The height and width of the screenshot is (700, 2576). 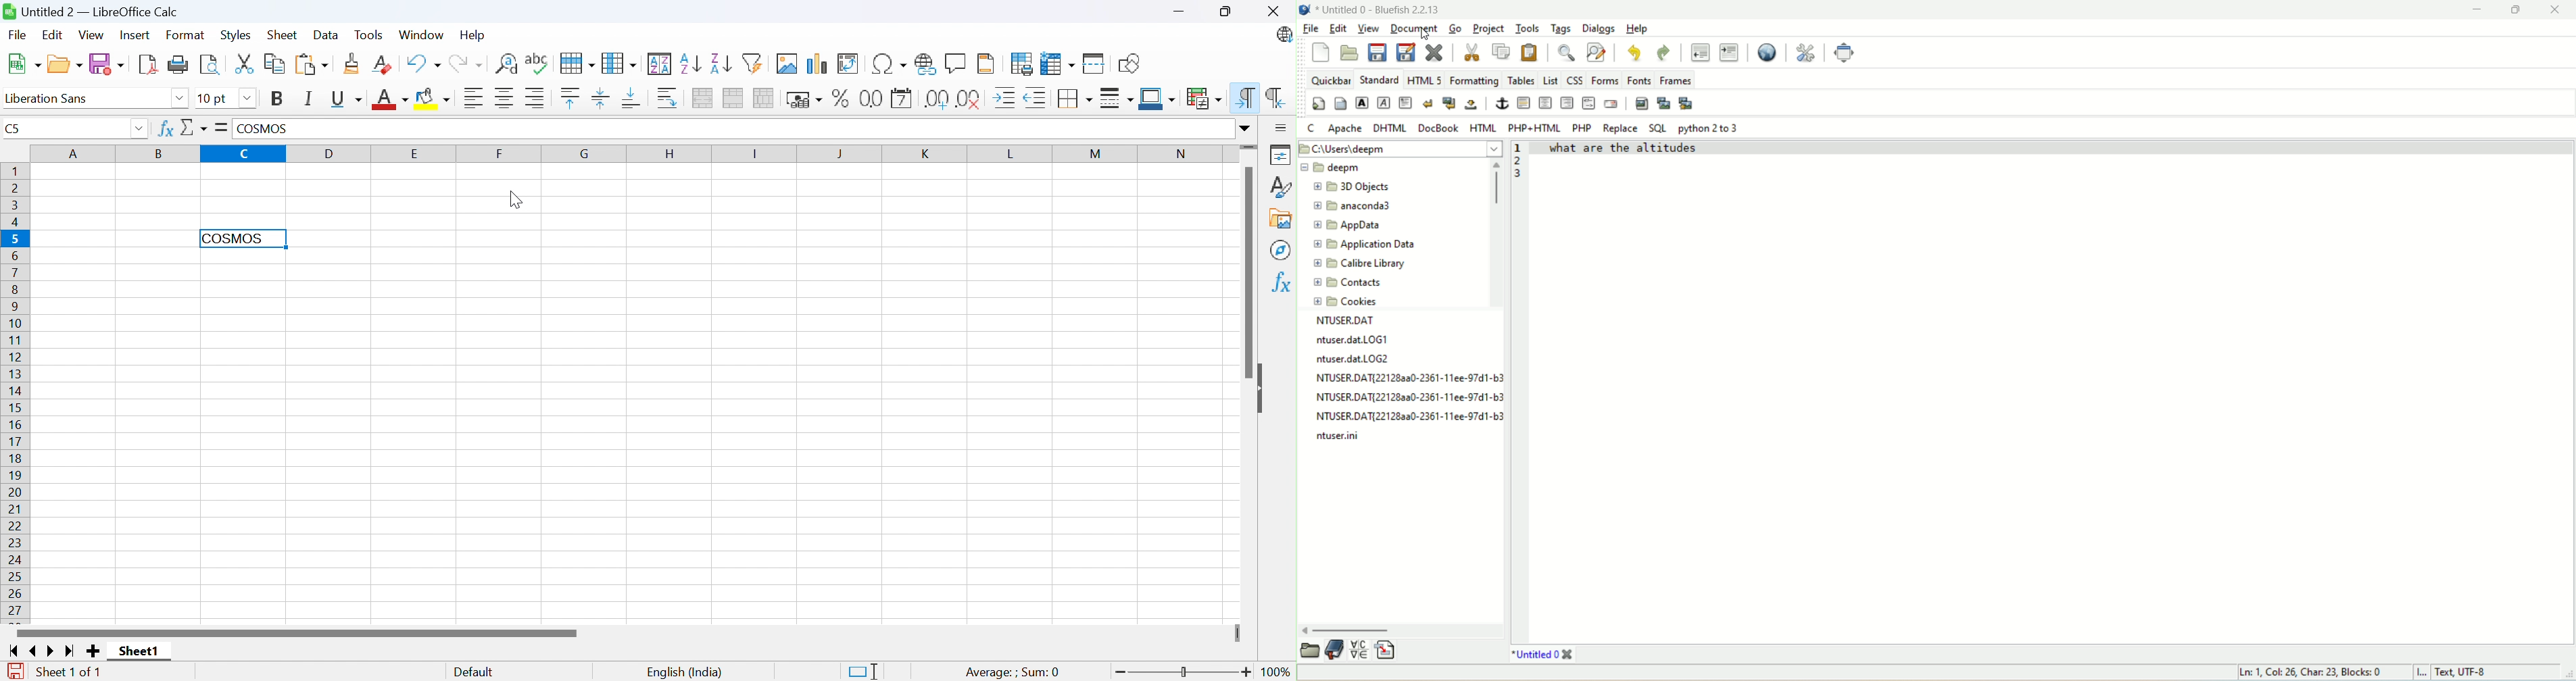 What do you see at coordinates (1657, 127) in the screenshot?
I see `SQL` at bounding box center [1657, 127].